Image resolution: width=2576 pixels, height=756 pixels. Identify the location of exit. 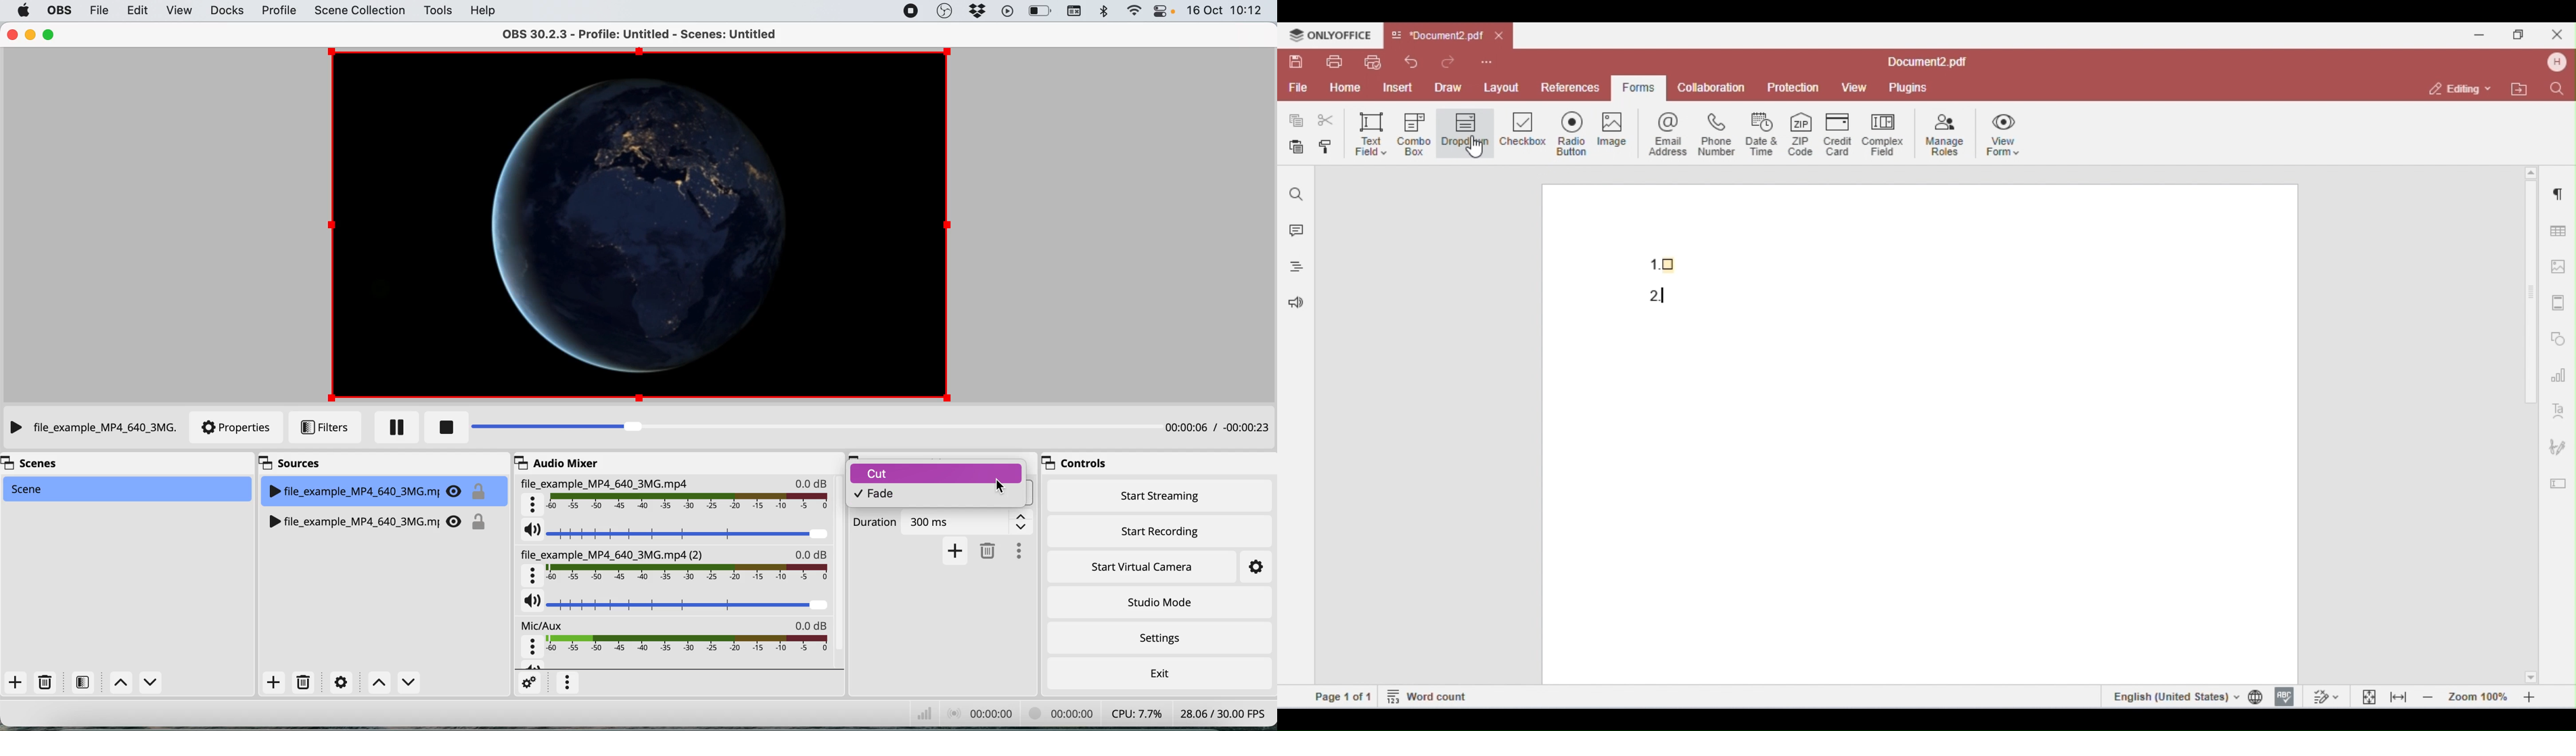
(1160, 675).